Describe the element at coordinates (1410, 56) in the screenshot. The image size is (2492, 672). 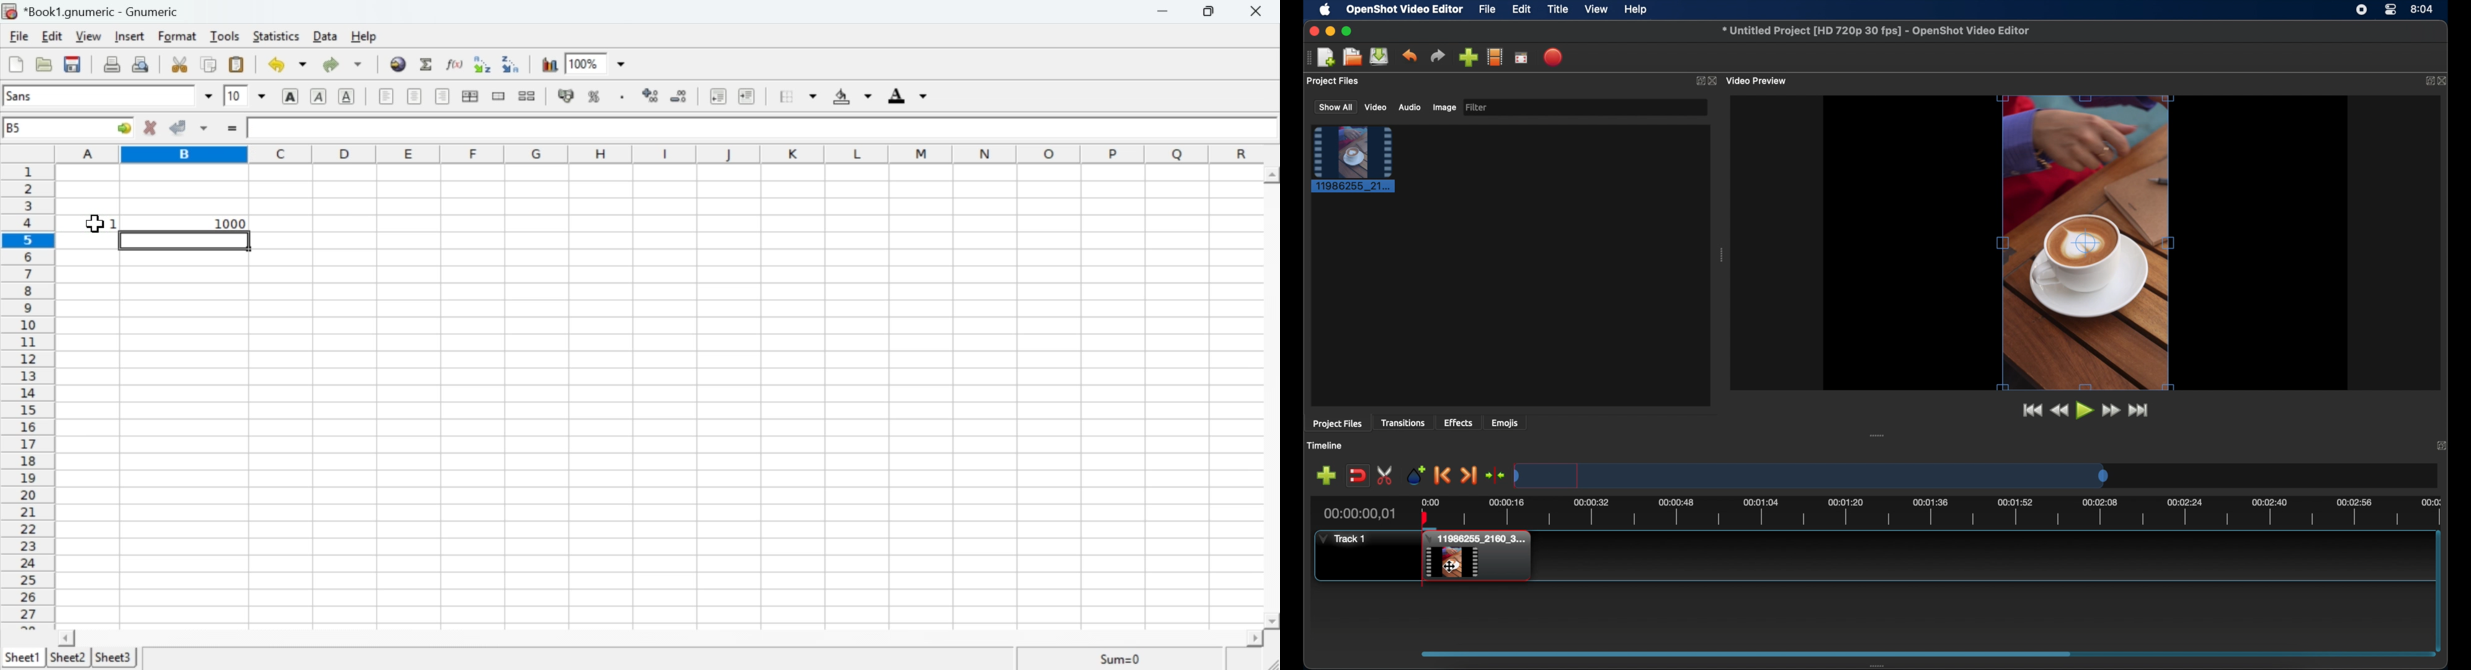
I see `undo` at that location.